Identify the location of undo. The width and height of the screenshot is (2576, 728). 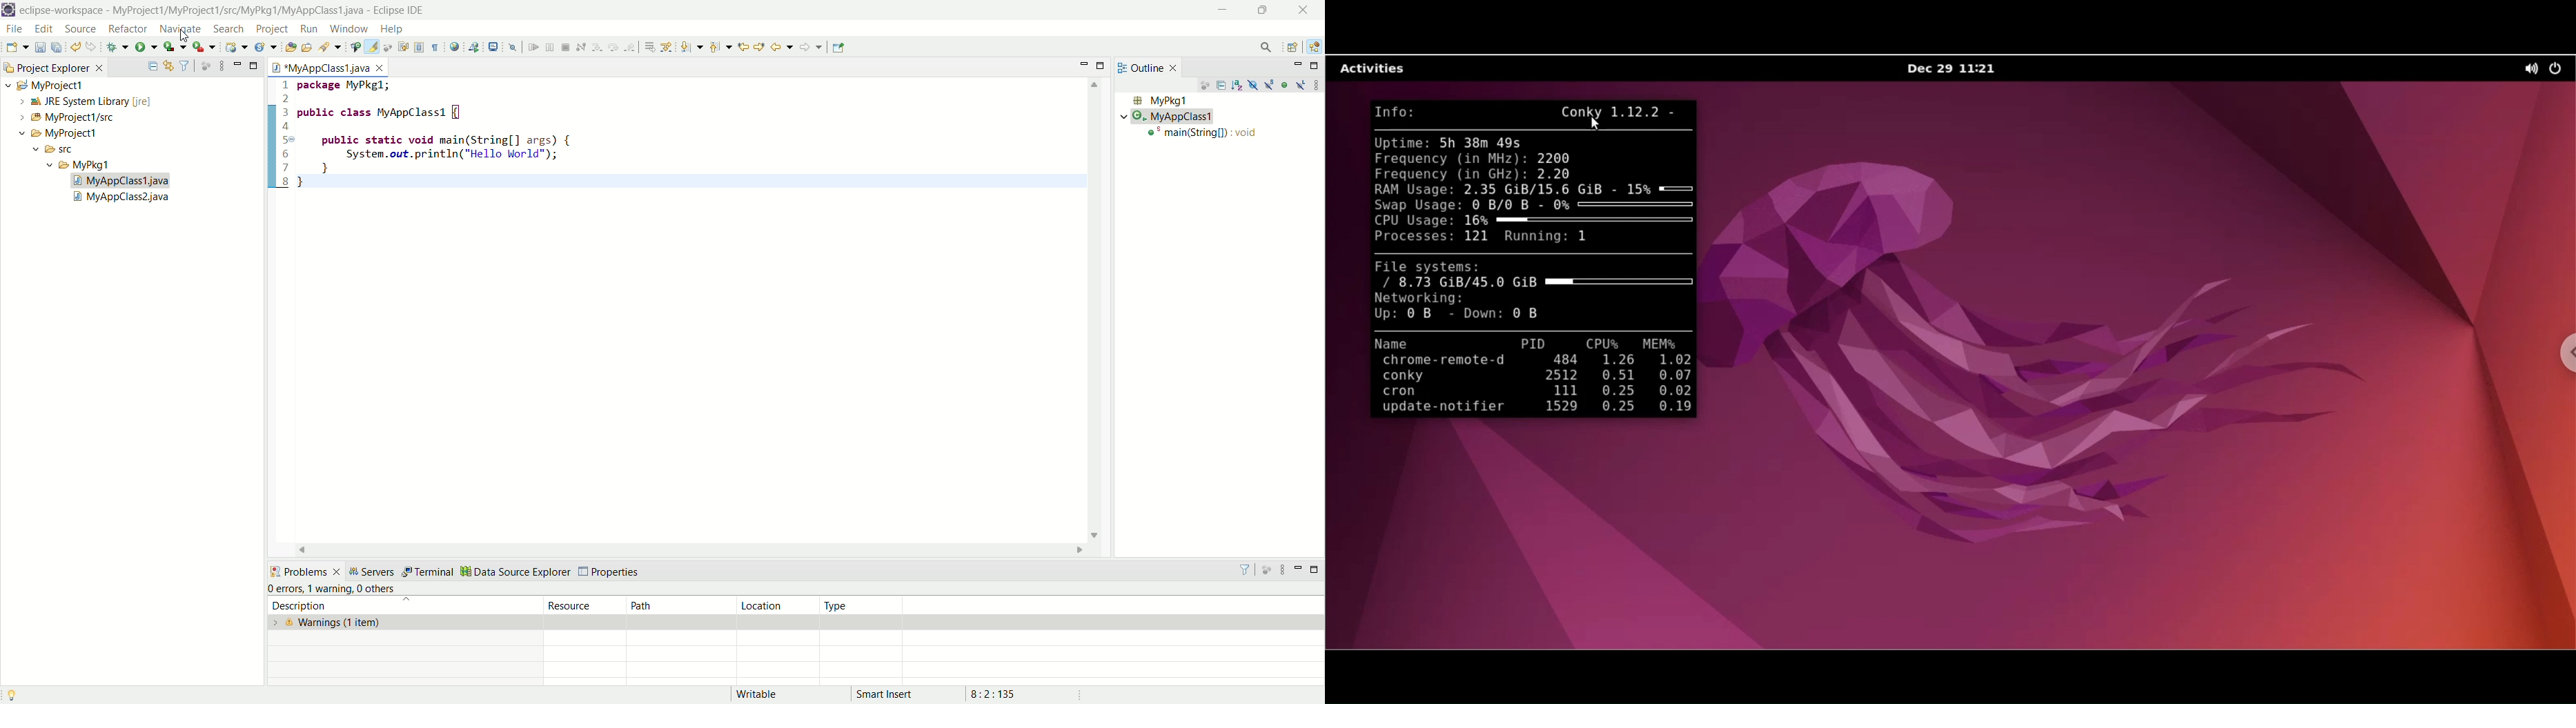
(77, 48).